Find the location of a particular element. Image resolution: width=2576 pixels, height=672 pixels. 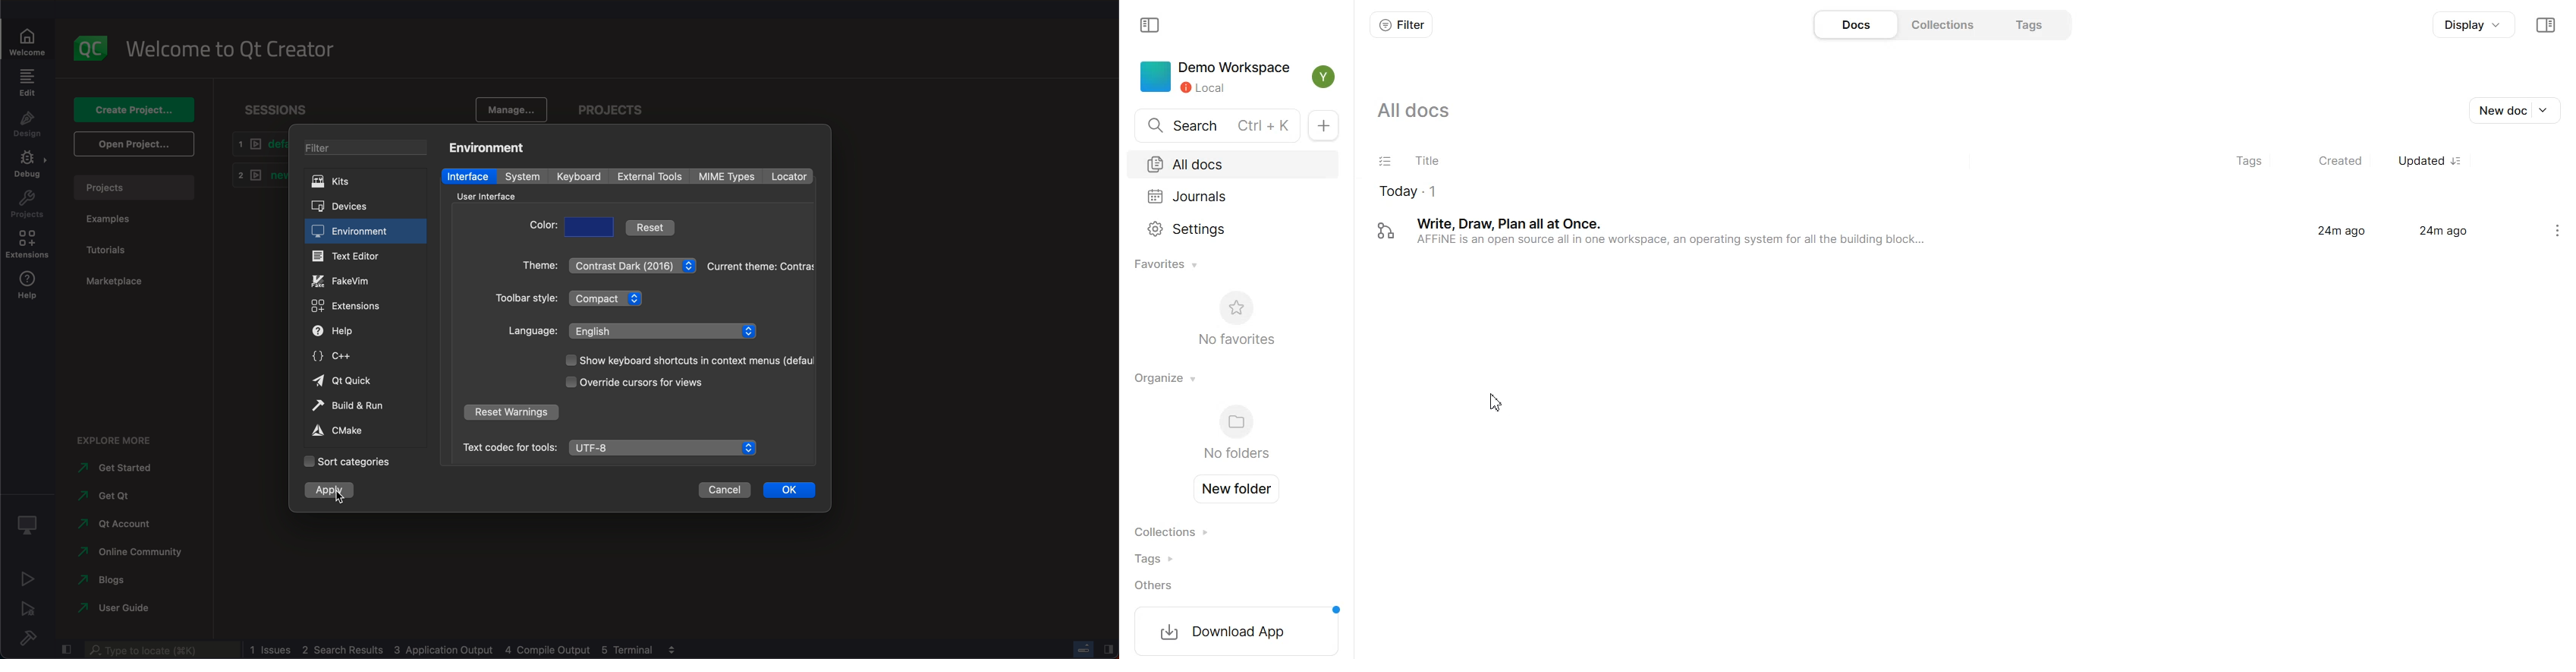

Favorites is located at coordinates (1168, 265).